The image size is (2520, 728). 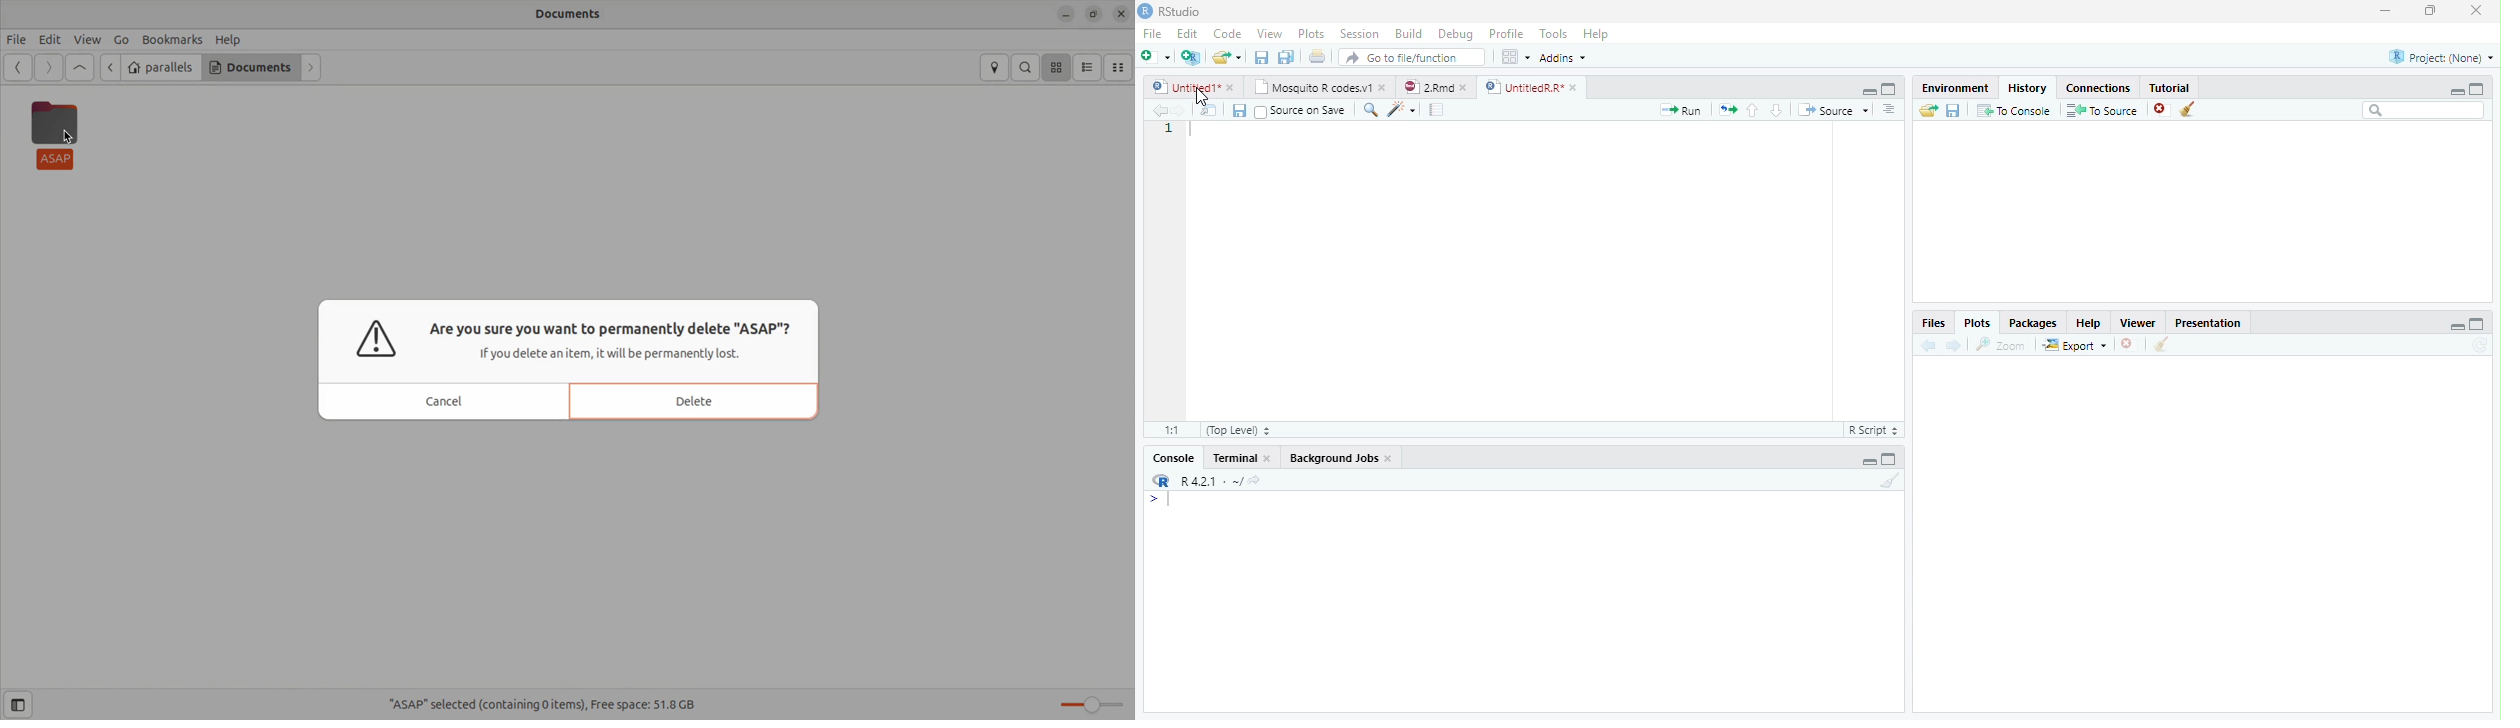 I want to click on Maximize, so click(x=2477, y=90).